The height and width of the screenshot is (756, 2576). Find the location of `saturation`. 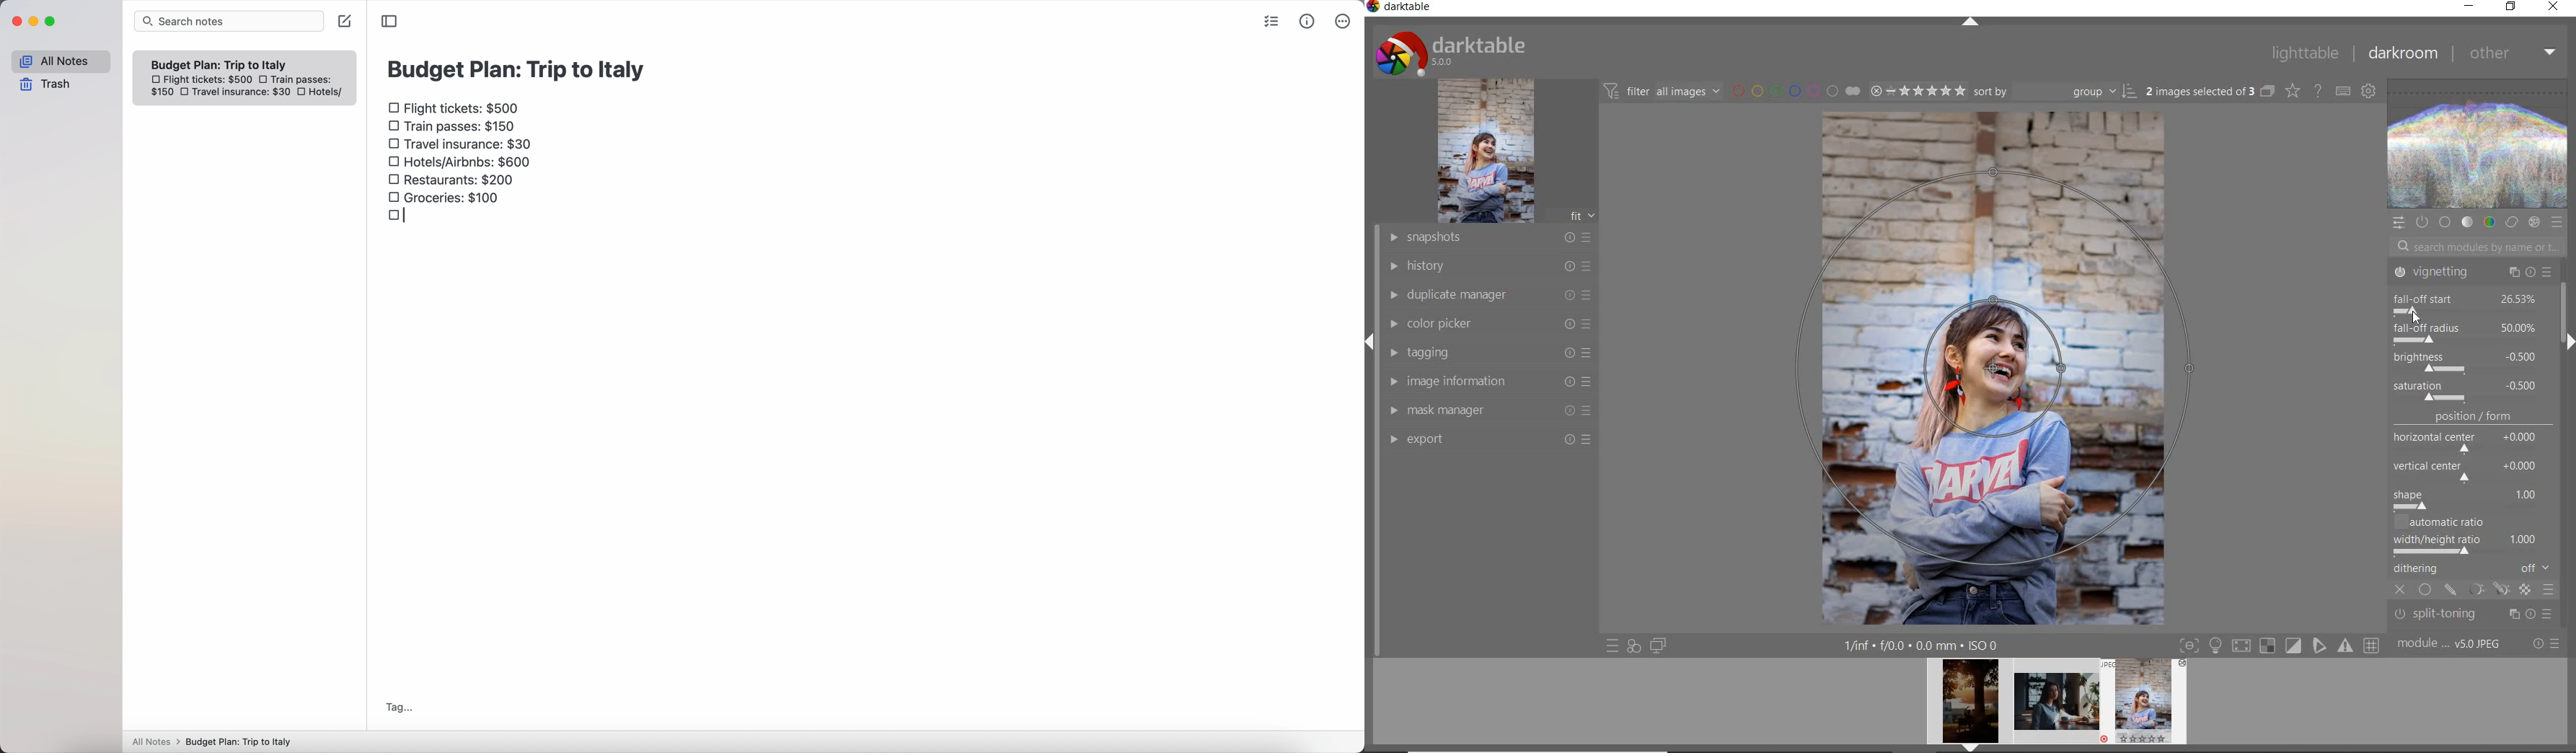

saturation is located at coordinates (2468, 391).